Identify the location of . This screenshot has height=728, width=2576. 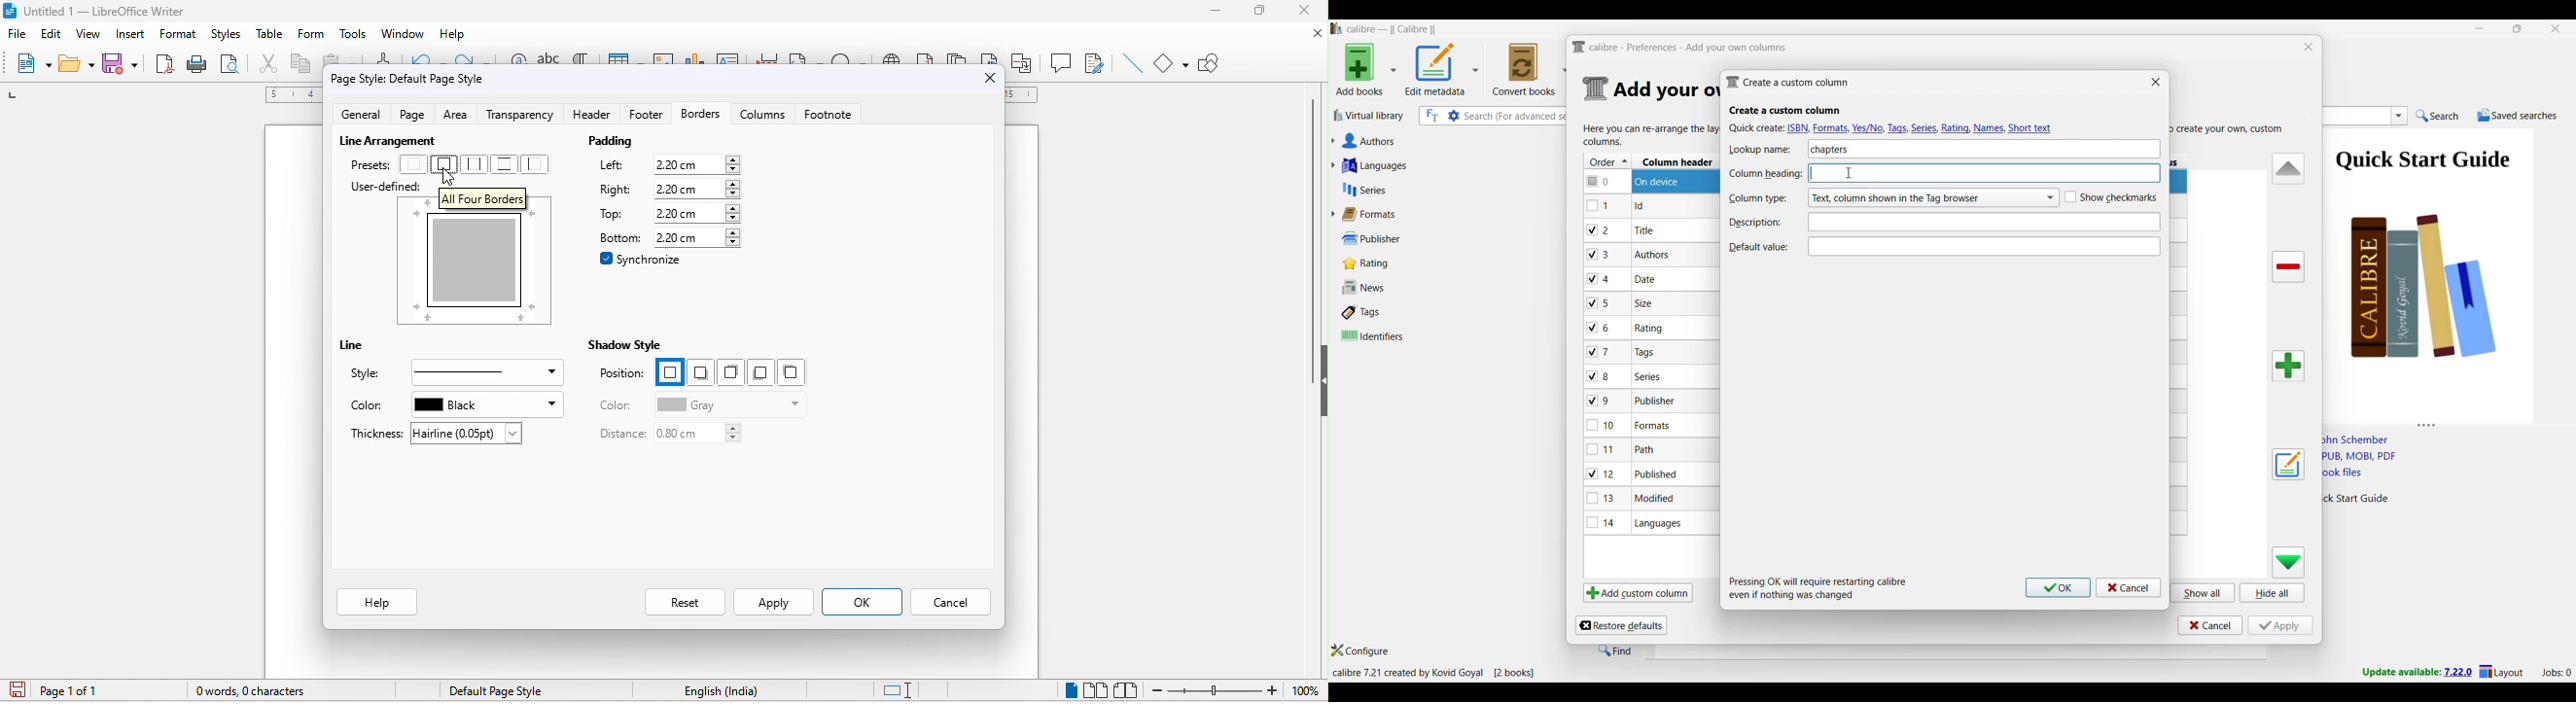
(91, 31).